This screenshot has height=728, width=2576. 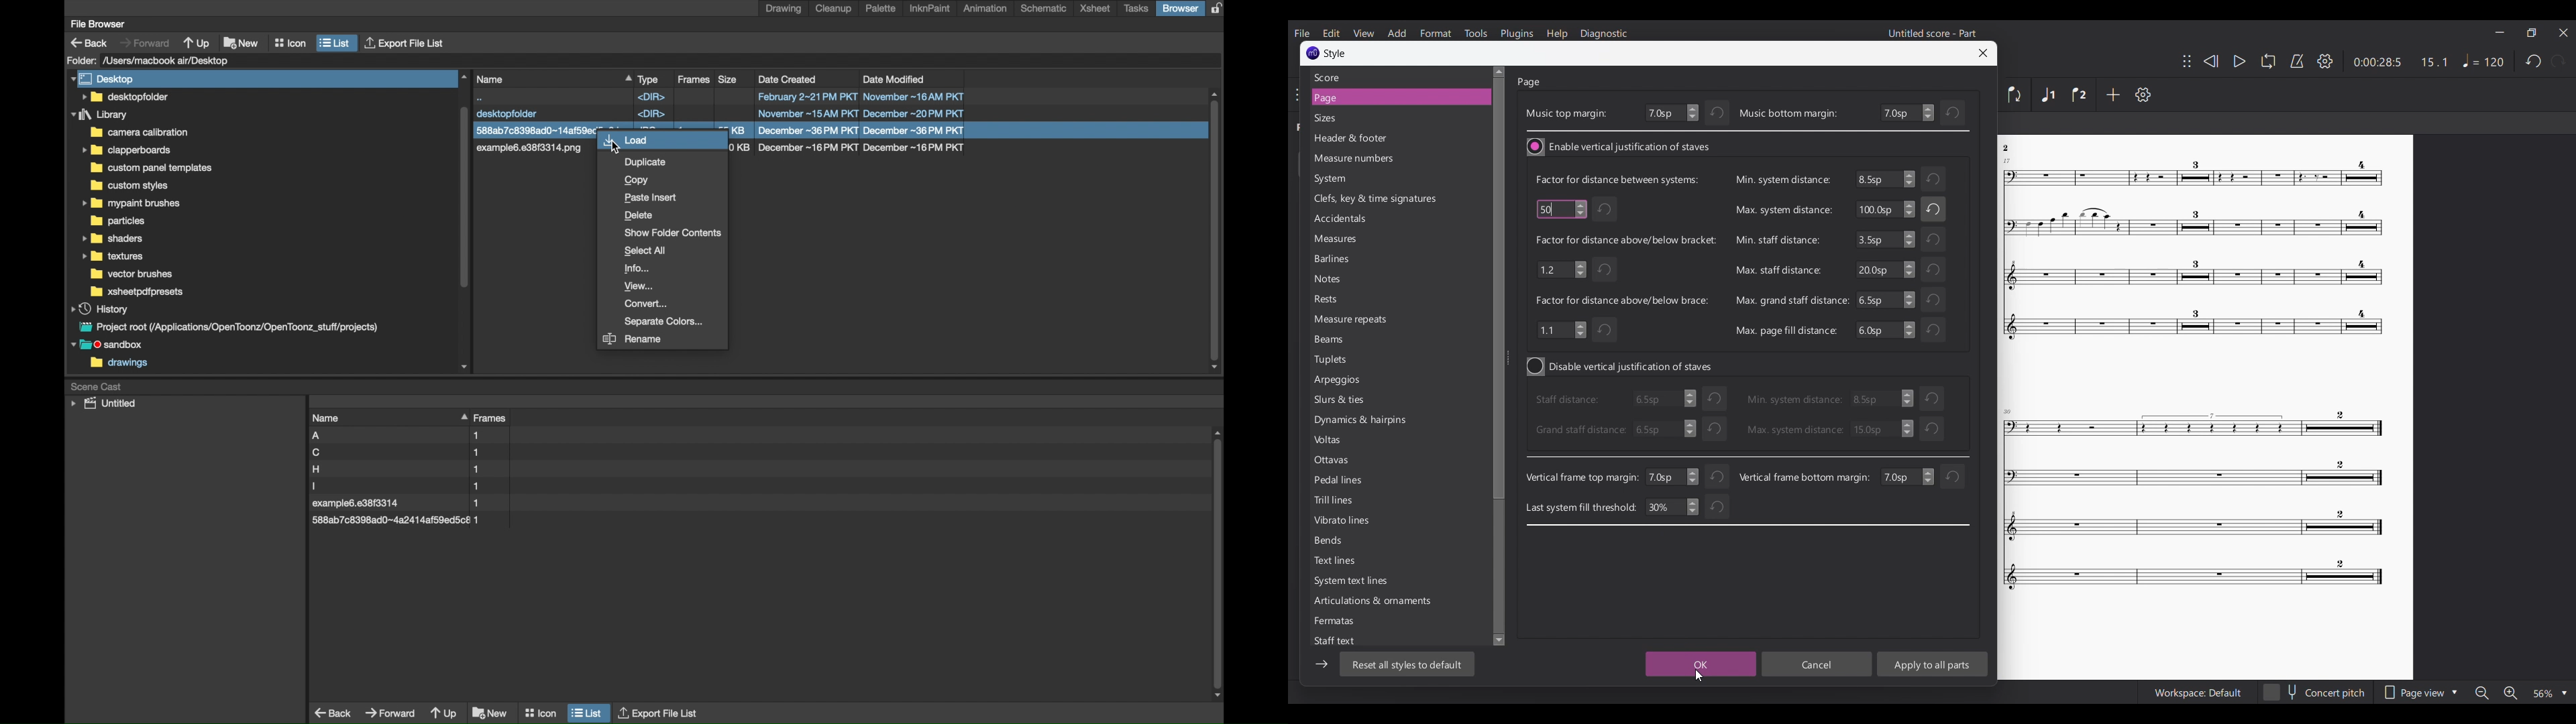 I want to click on Indicates factor for distance above/below bracket, so click(x=1626, y=239).